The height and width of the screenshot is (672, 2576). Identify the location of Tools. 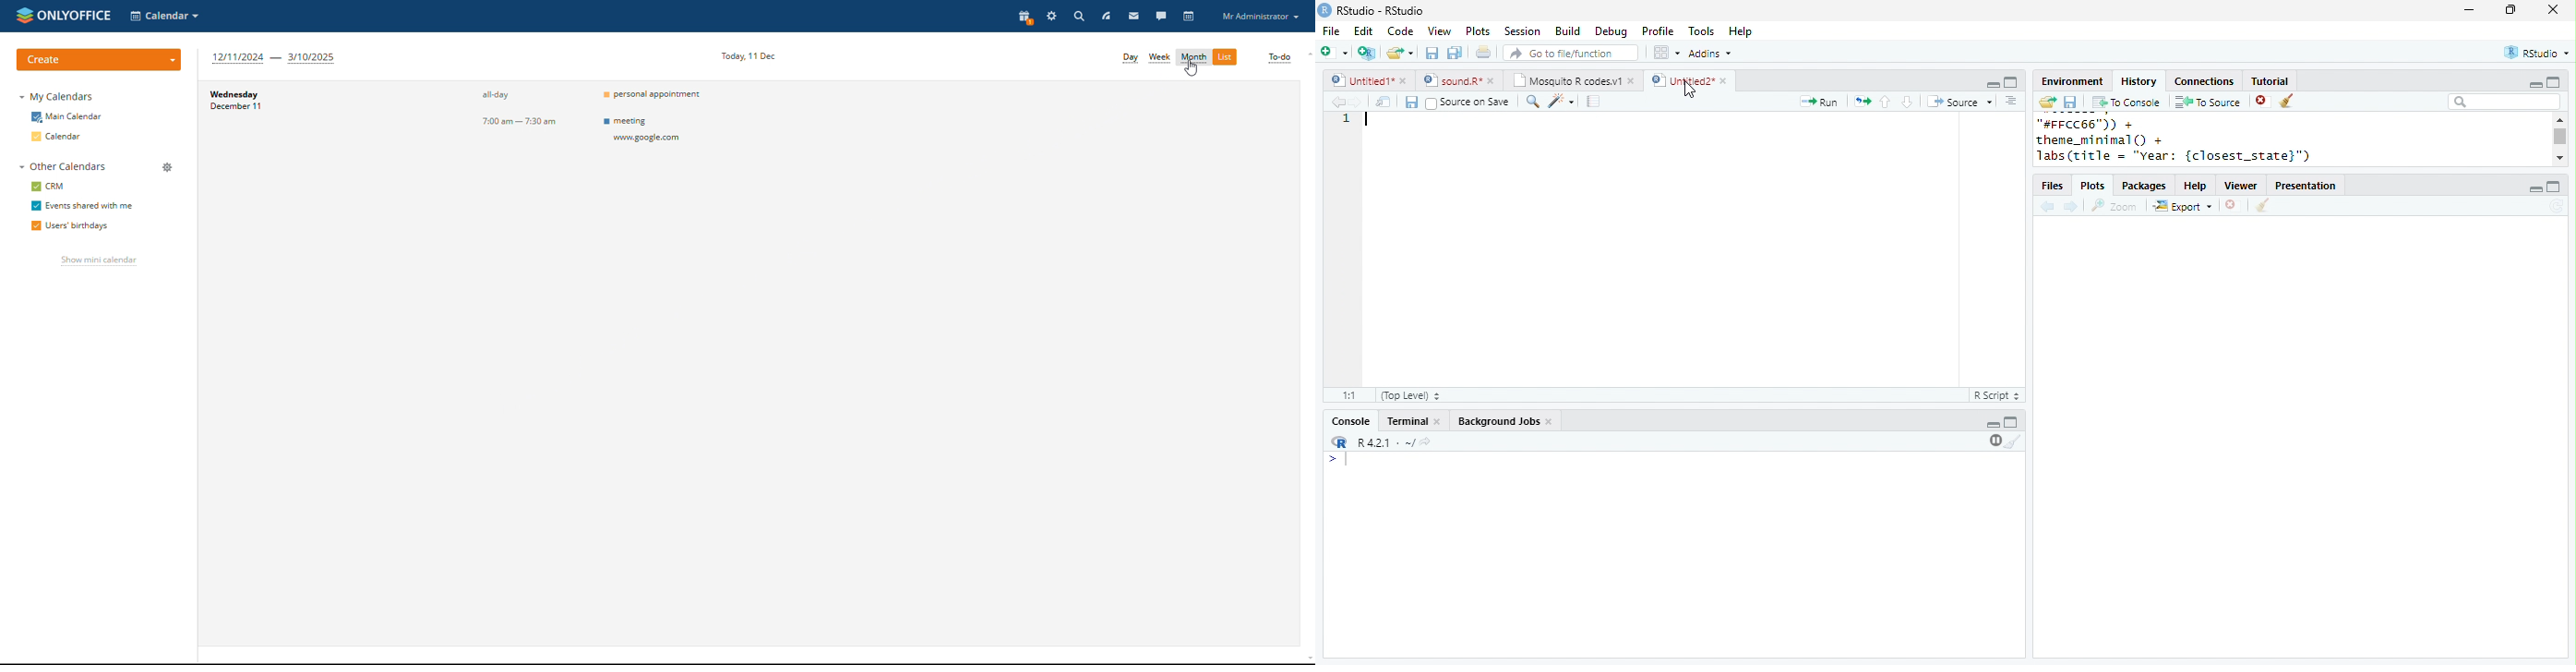
(1701, 30).